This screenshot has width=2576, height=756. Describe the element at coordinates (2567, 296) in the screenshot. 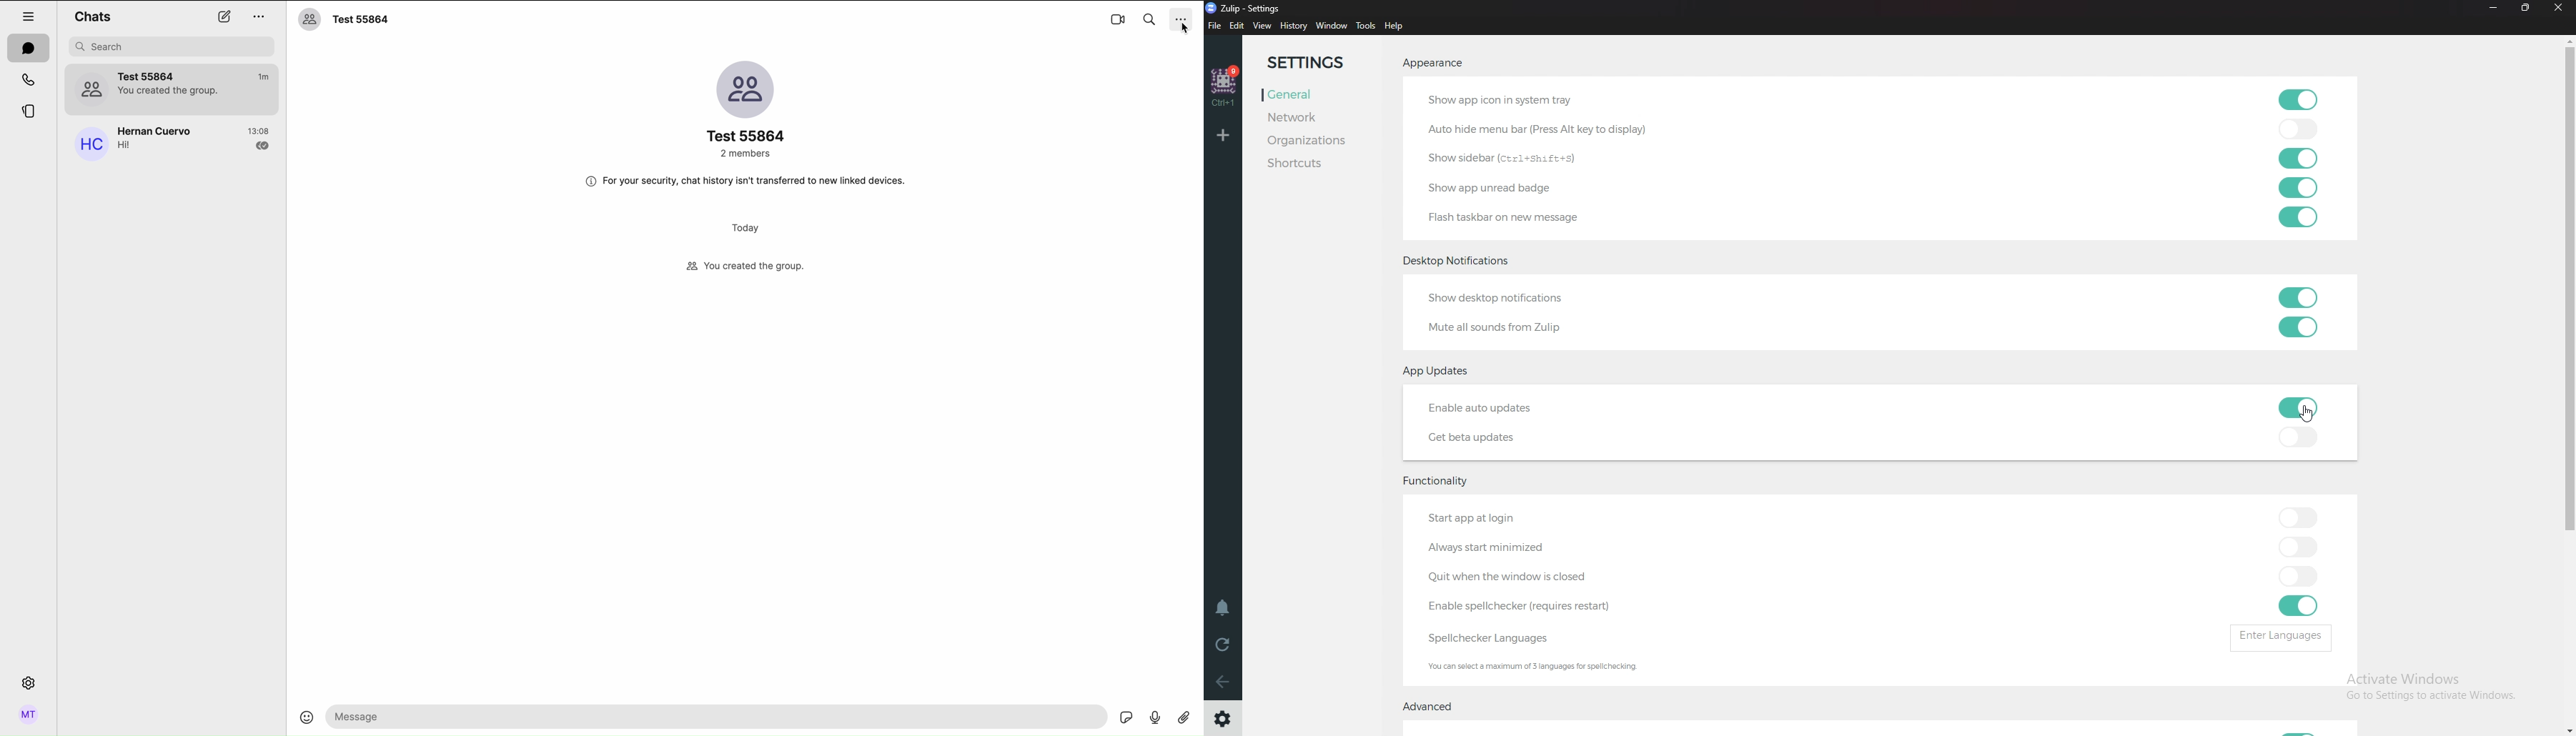

I see `Scroll bar` at that location.